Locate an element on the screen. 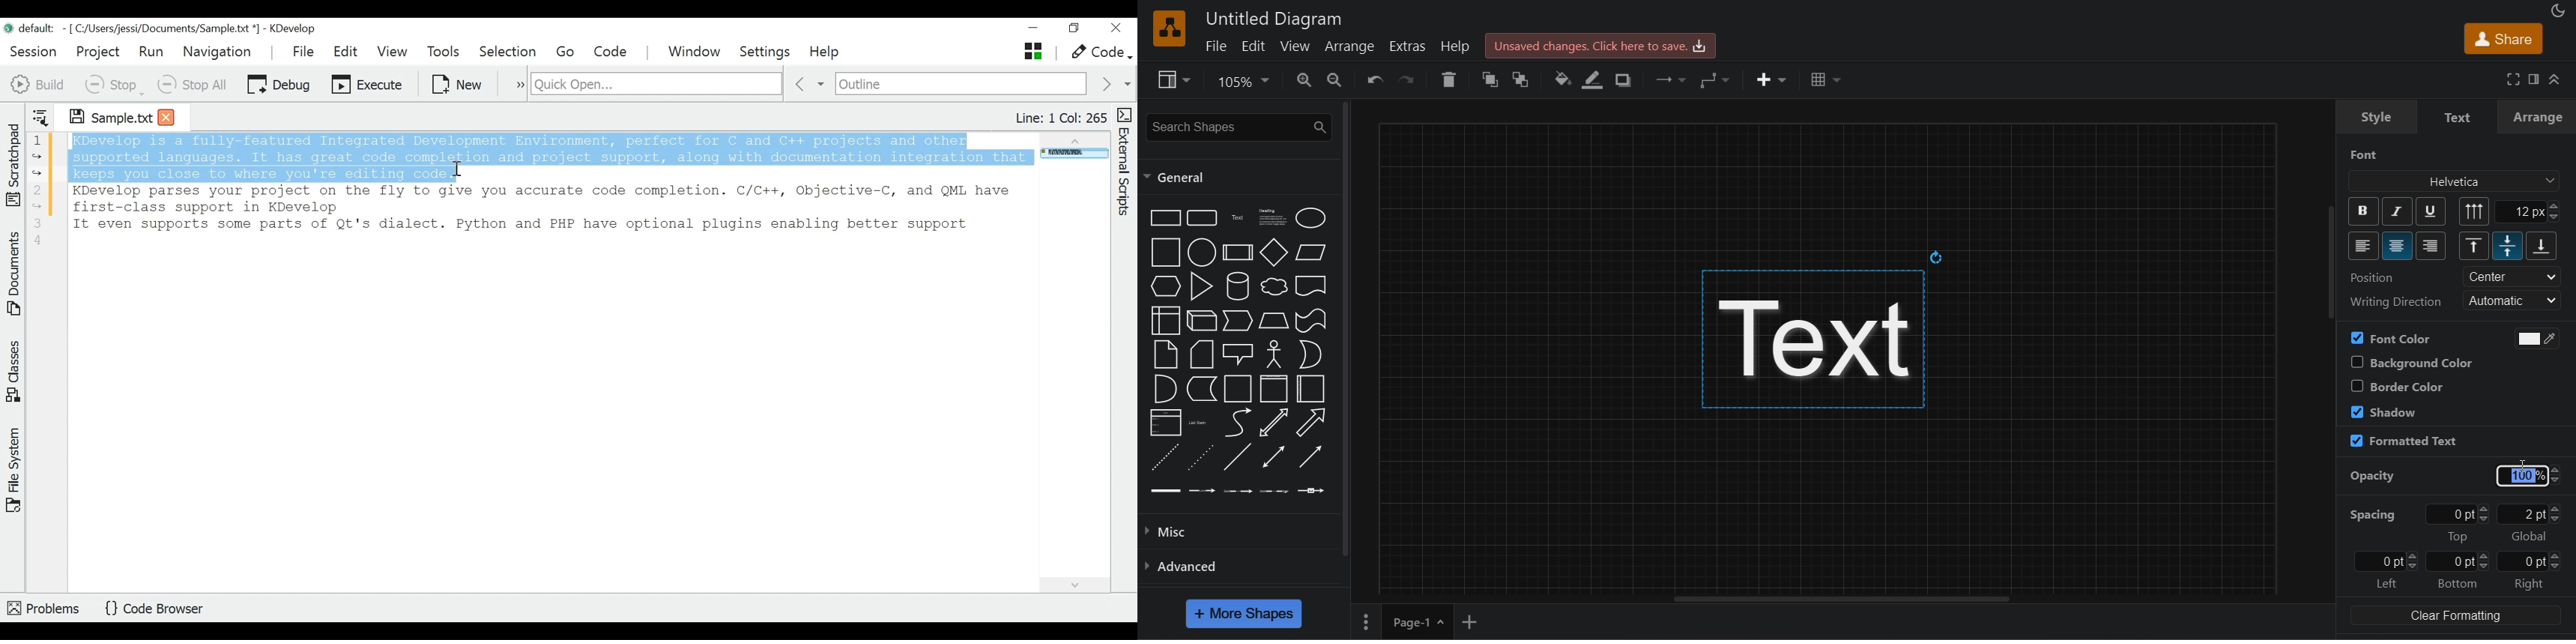 The height and width of the screenshot is (644, 2576). background color is located at coordinates (2409, 362).